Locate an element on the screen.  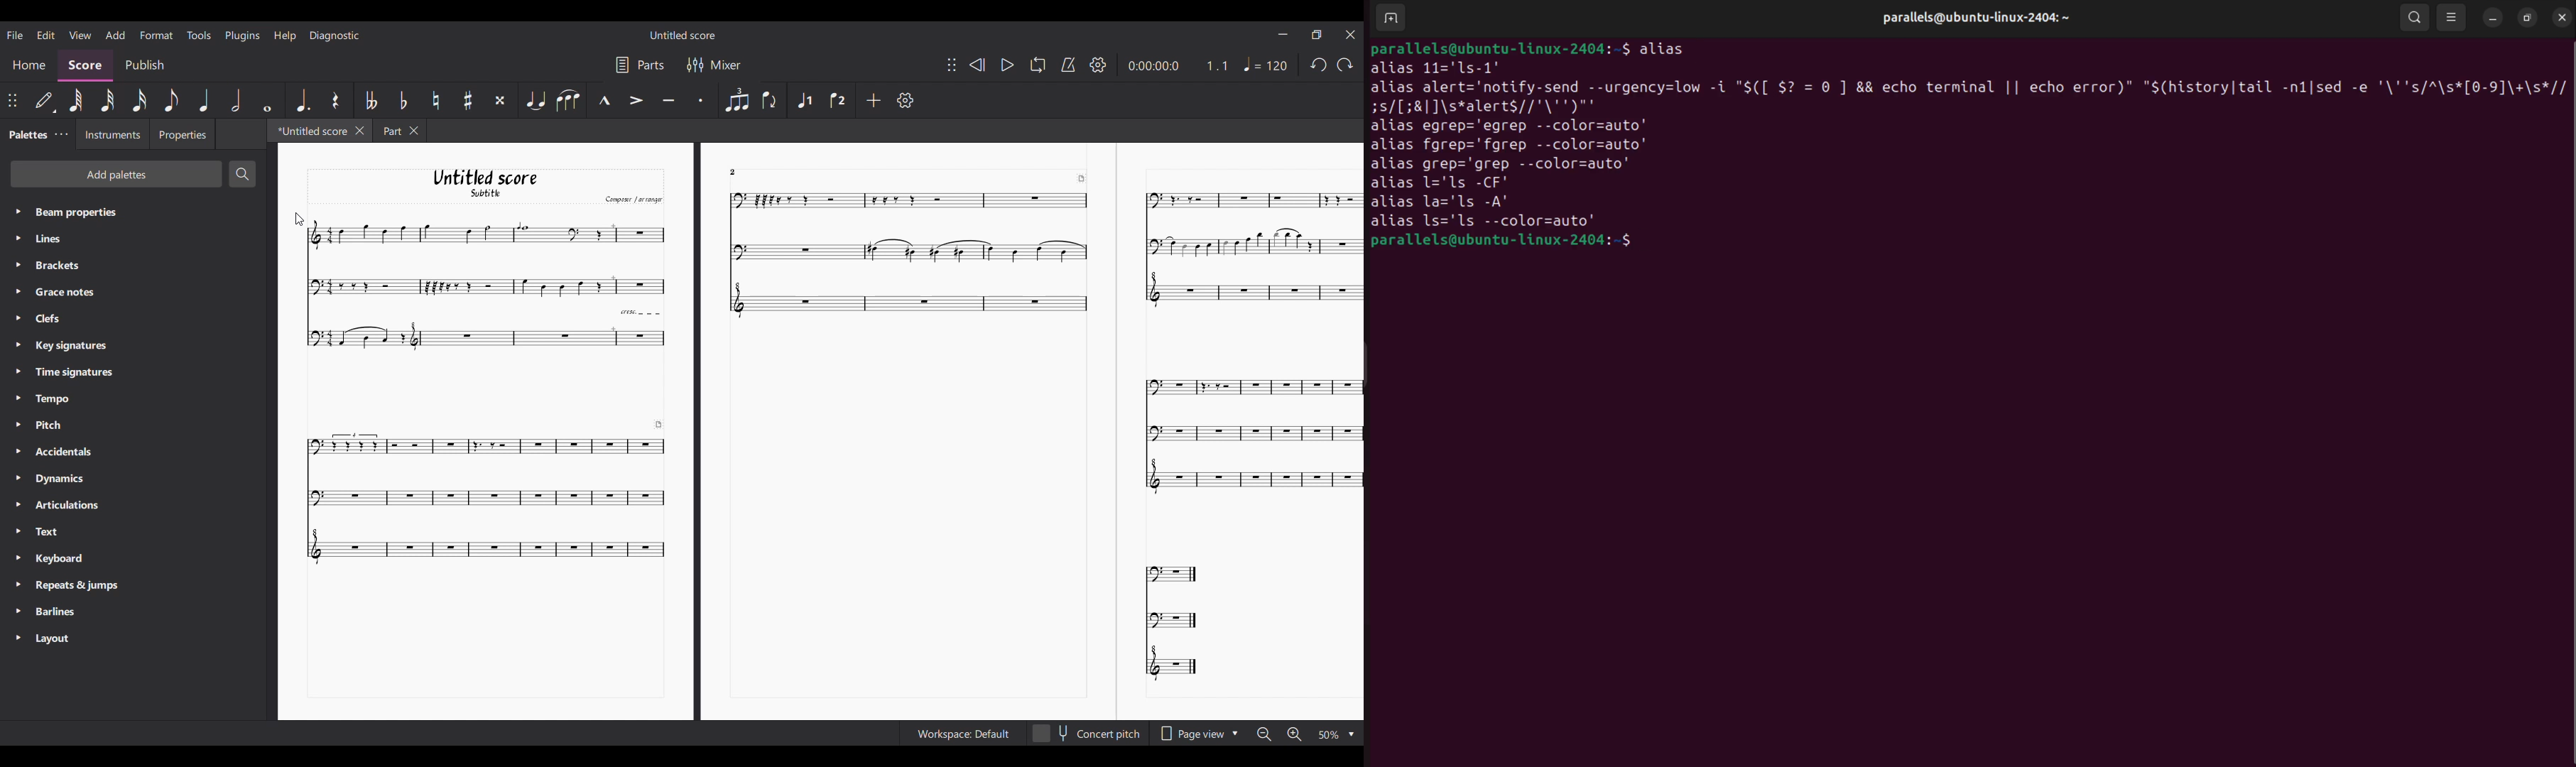
Articulations is located at coordinates (71, 504).